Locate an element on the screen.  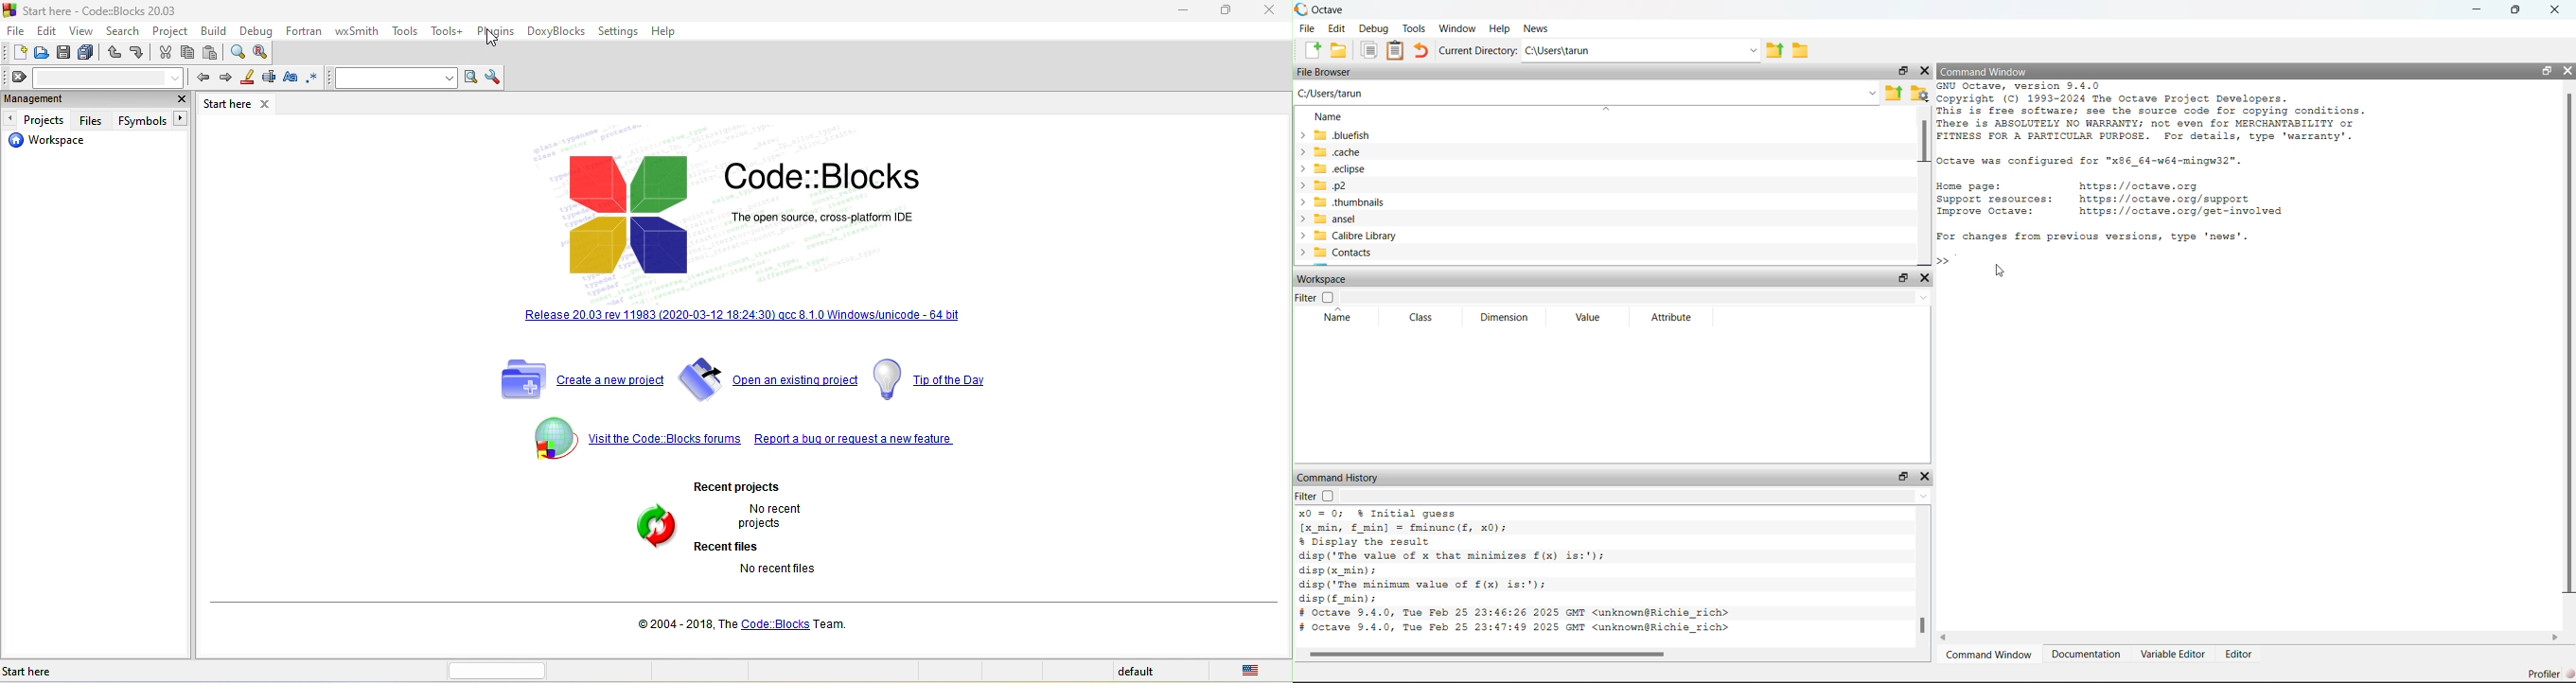
fortran is located at coordinates (303, 28).